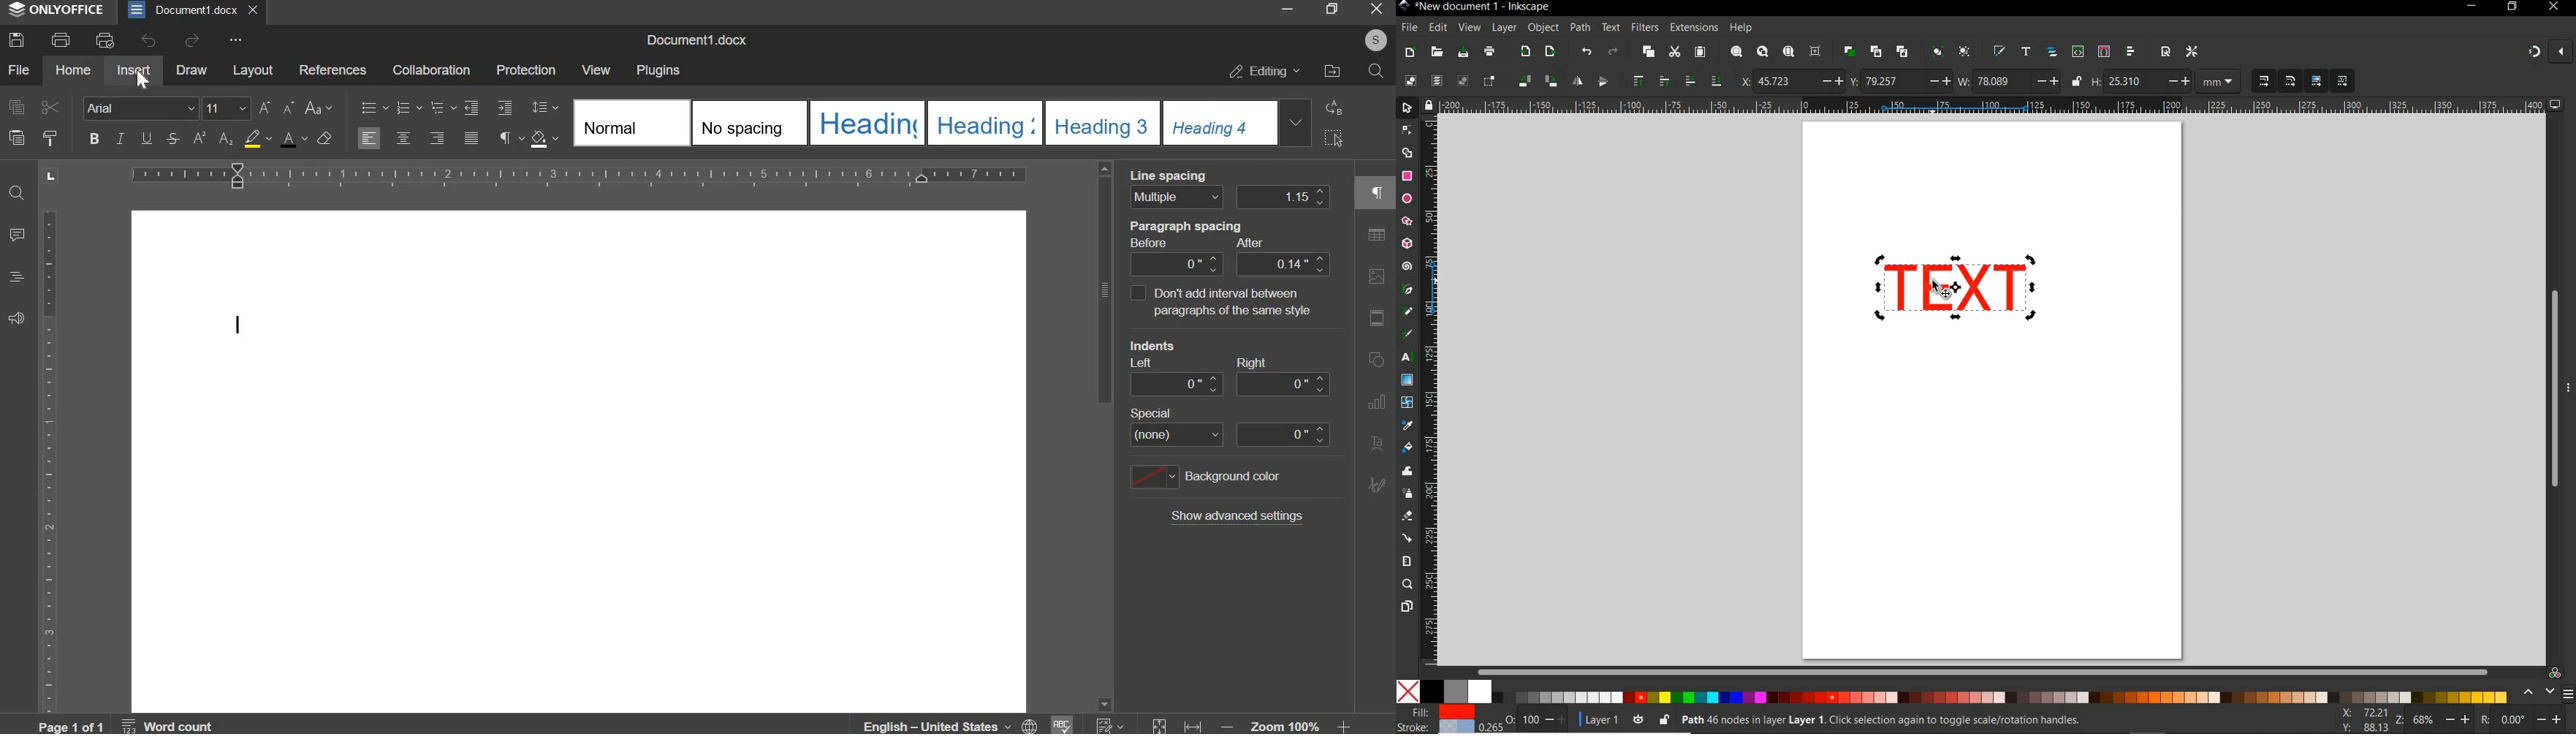 The image size is (2576, 756). Describe the element at coordinates (1469, 28) in the screenshot. I see `VIEW` at that location.